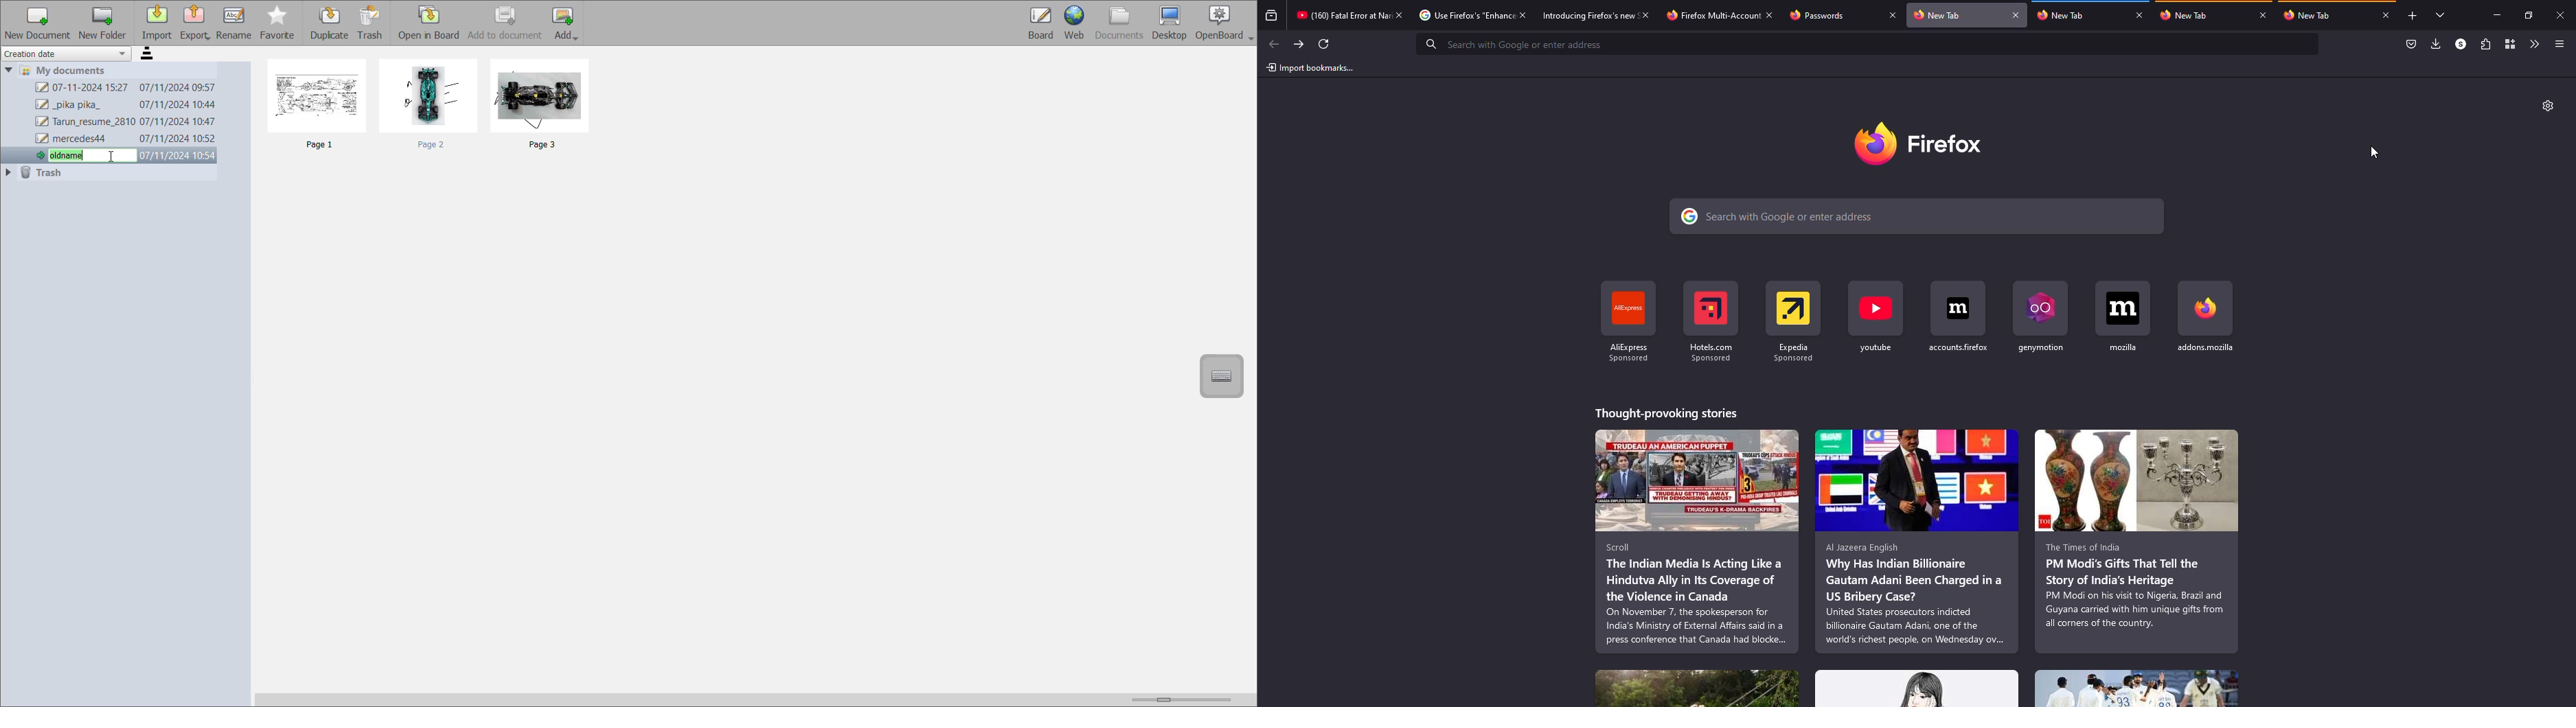 This screenshot has height=728, width=2576. Describe the element at coordinates (2410, 16) in the screenshot. I see `add` at that location.